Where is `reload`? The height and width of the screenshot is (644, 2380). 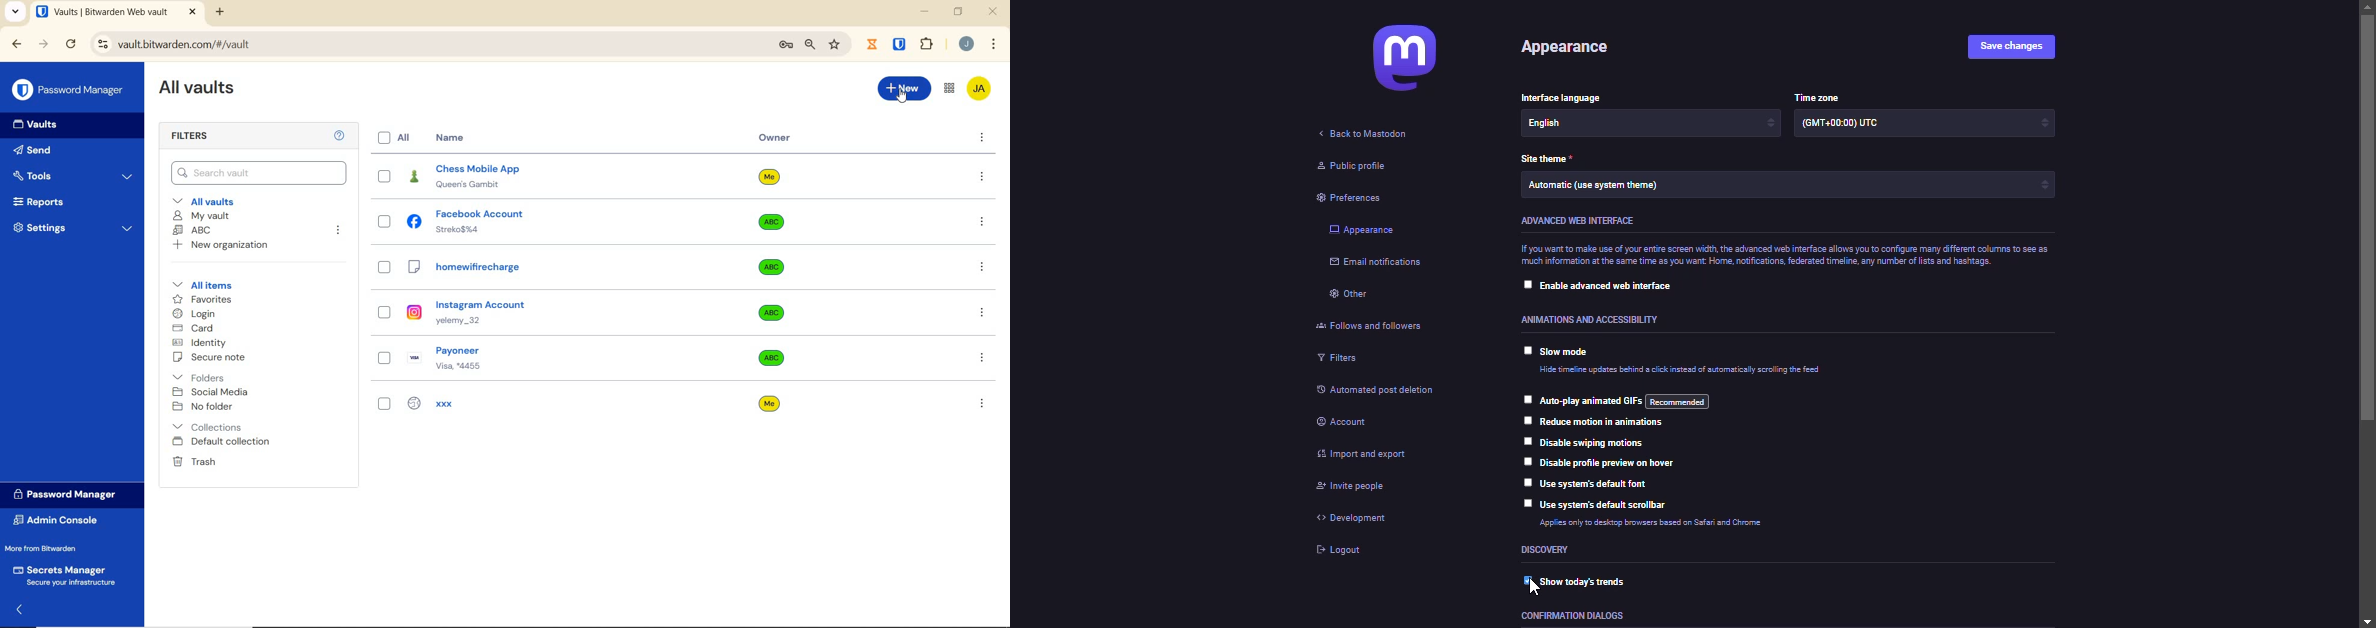
reload is located at coordinates (73, 45).